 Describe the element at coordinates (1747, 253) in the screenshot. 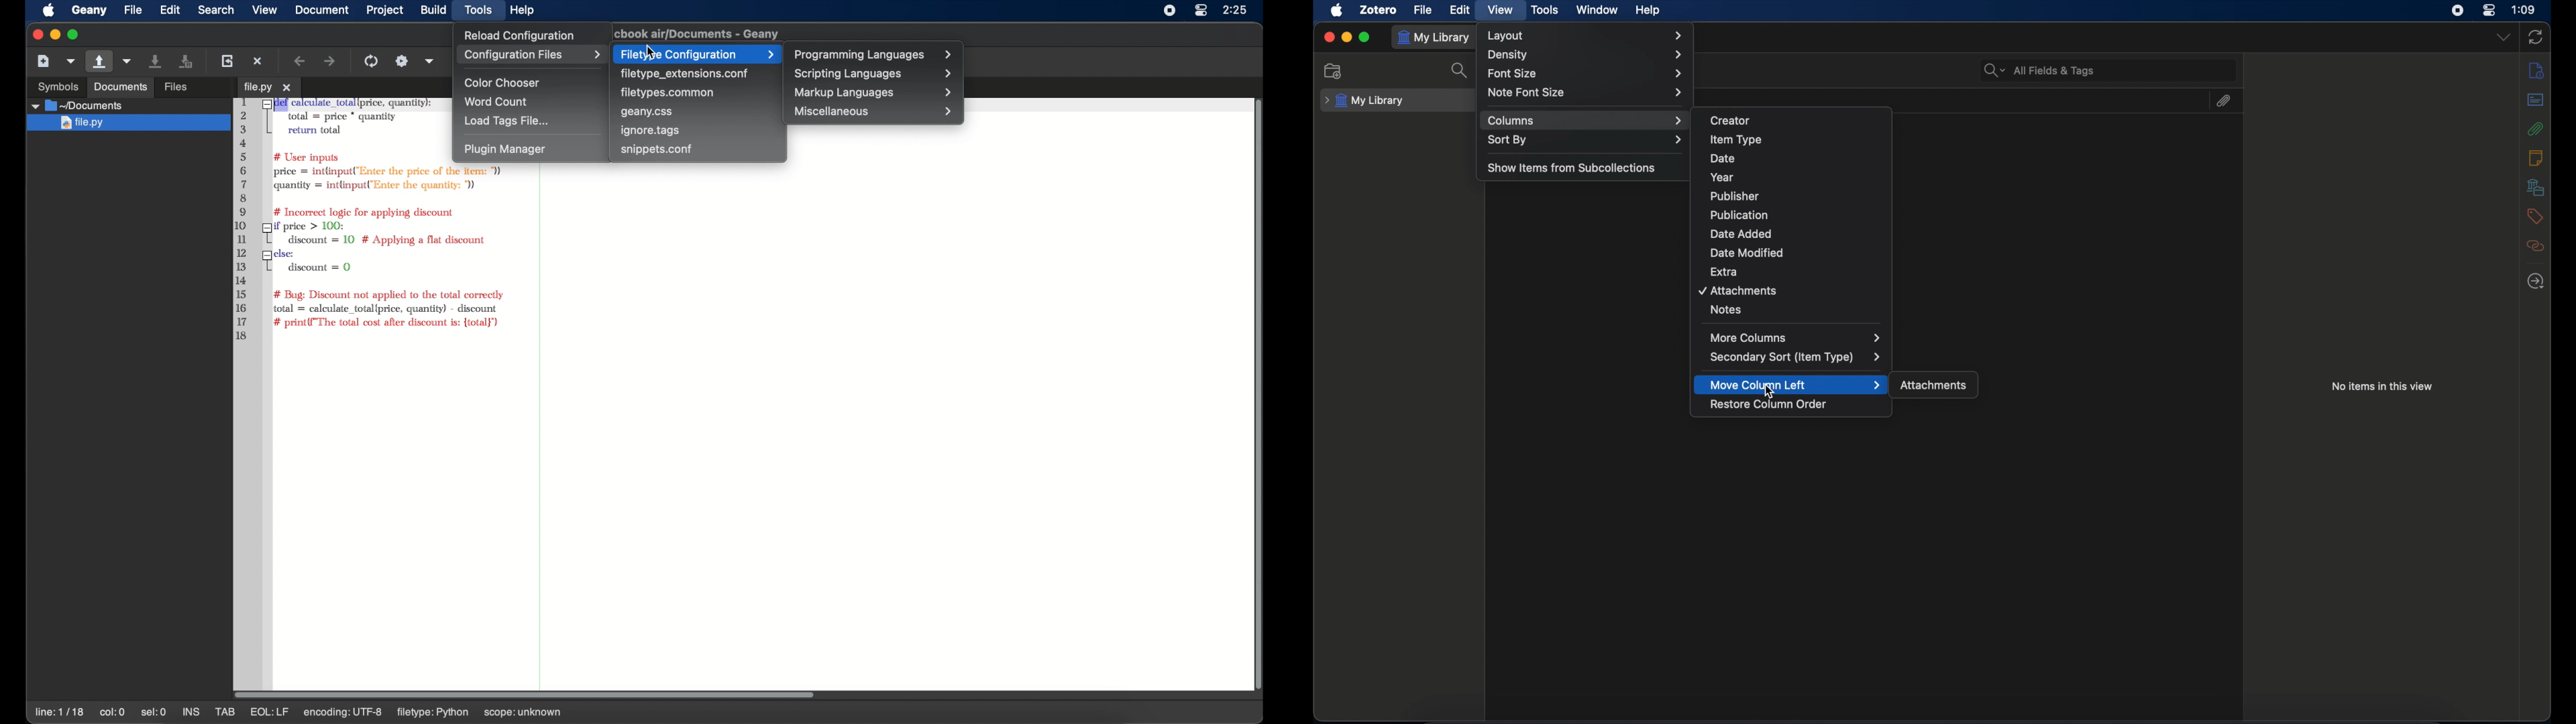

I see `date modified` at that location.